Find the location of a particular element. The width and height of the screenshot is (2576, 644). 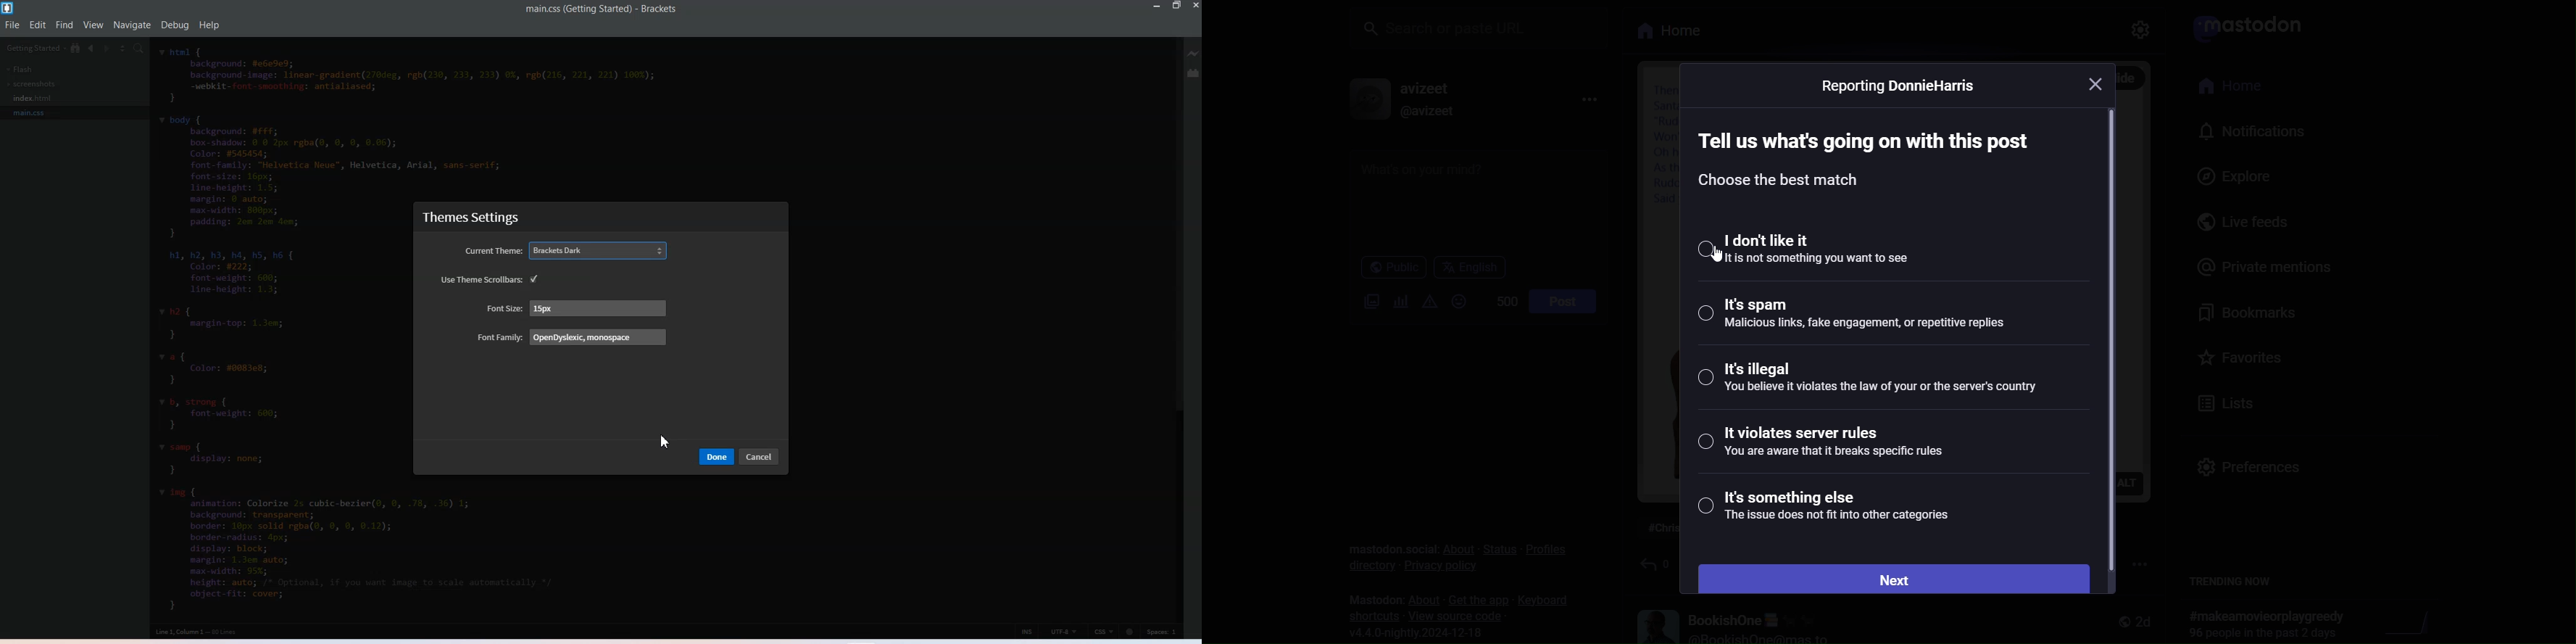

explore is located at coordinates (2220, 176).